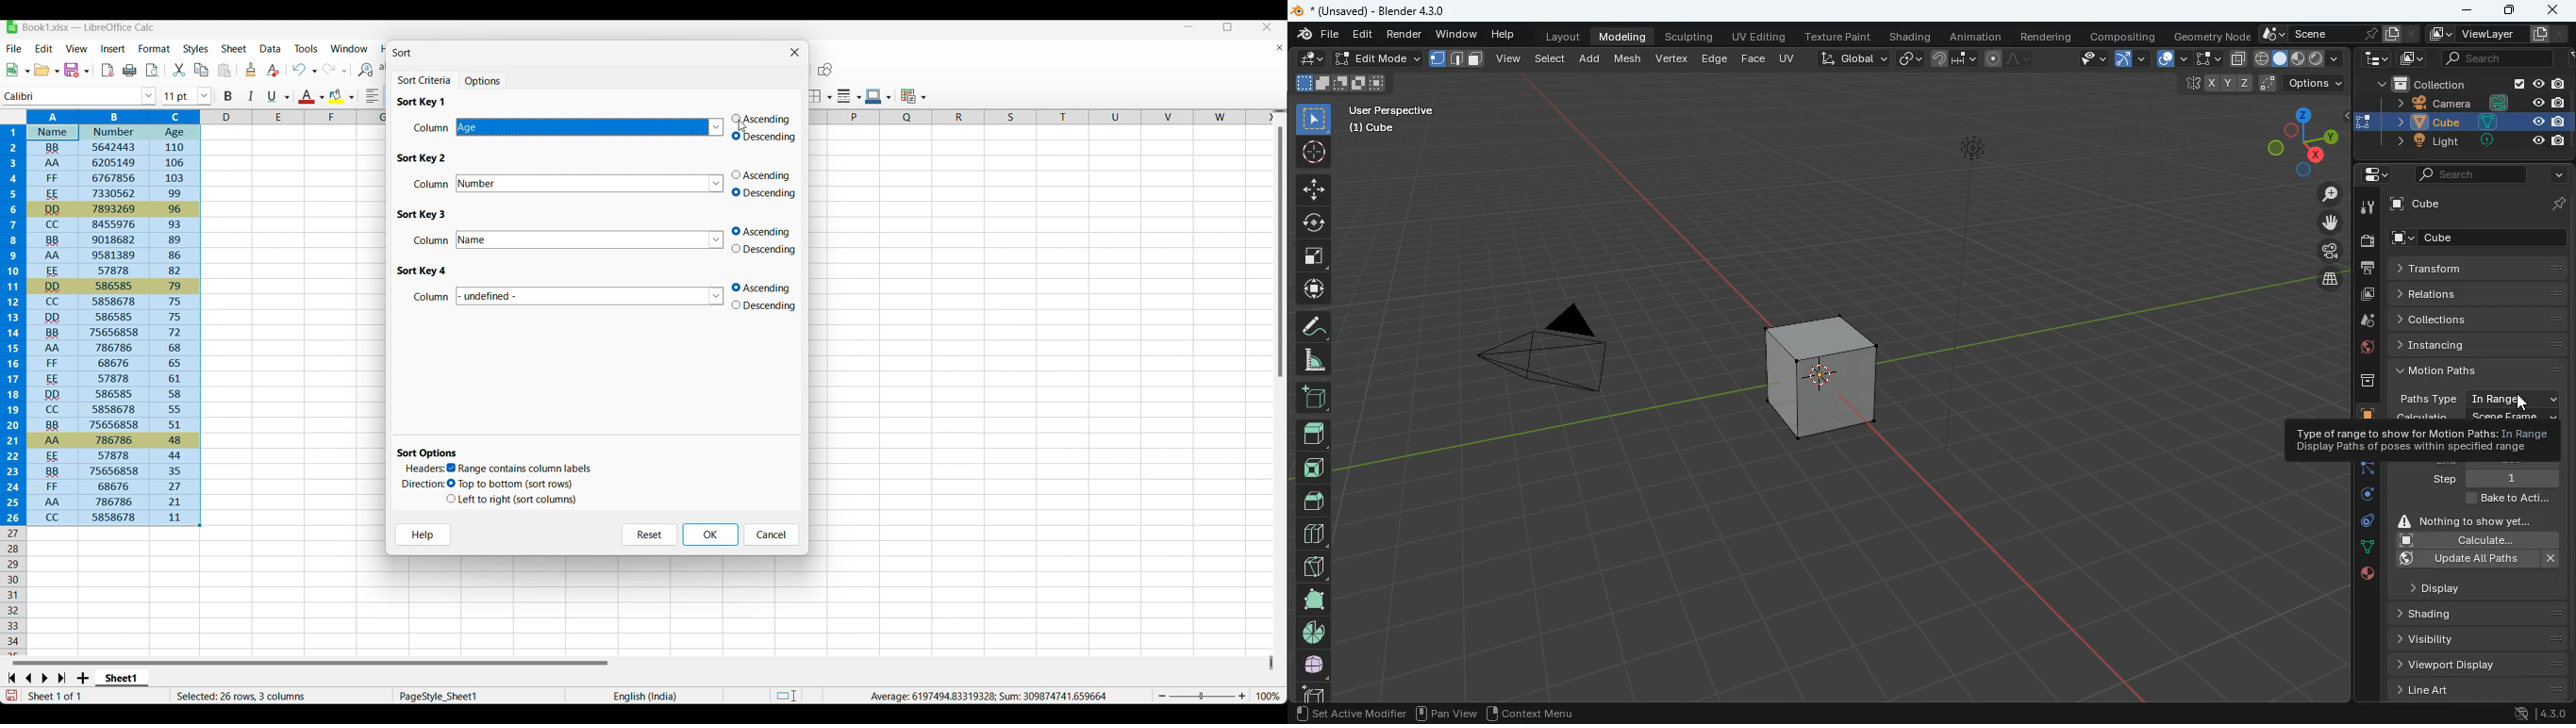  I want to click on arc, so click(2133, 58).